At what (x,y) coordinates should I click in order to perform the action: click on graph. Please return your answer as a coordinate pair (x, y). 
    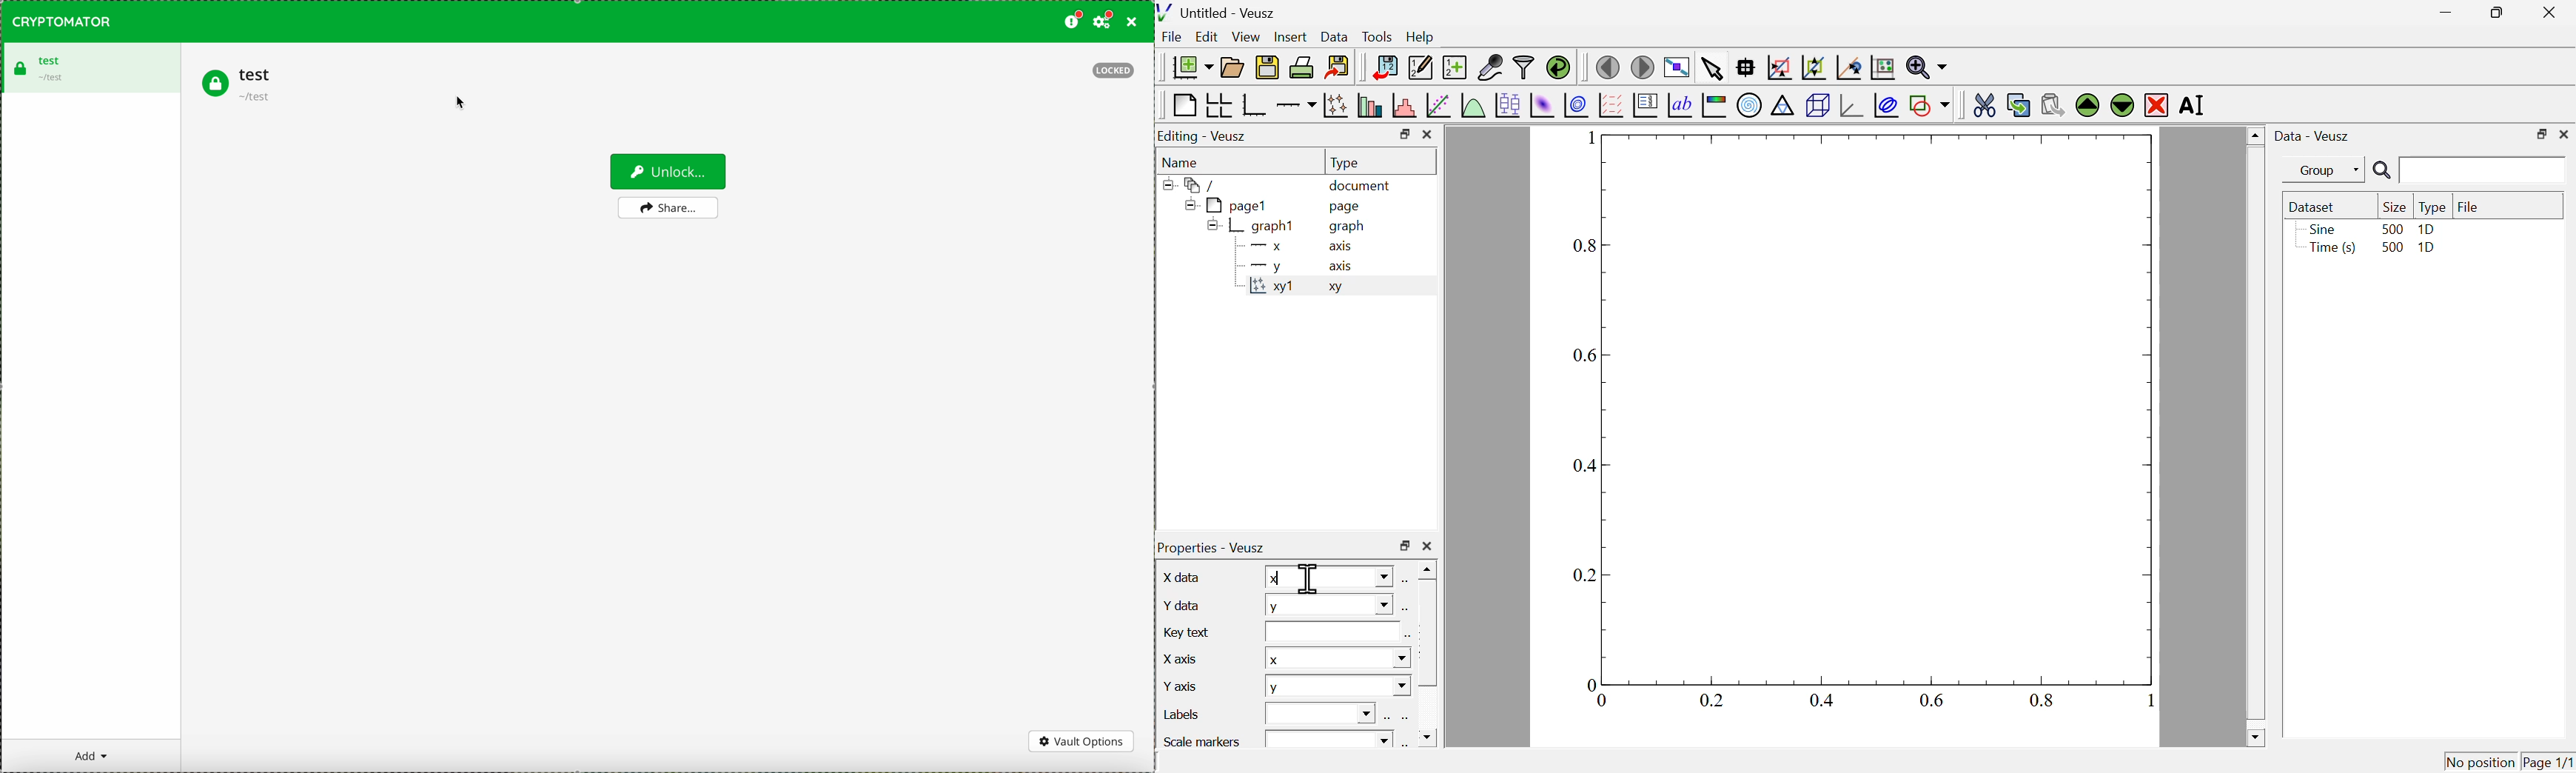
    Looking at the image, I should click on (1347, 227).